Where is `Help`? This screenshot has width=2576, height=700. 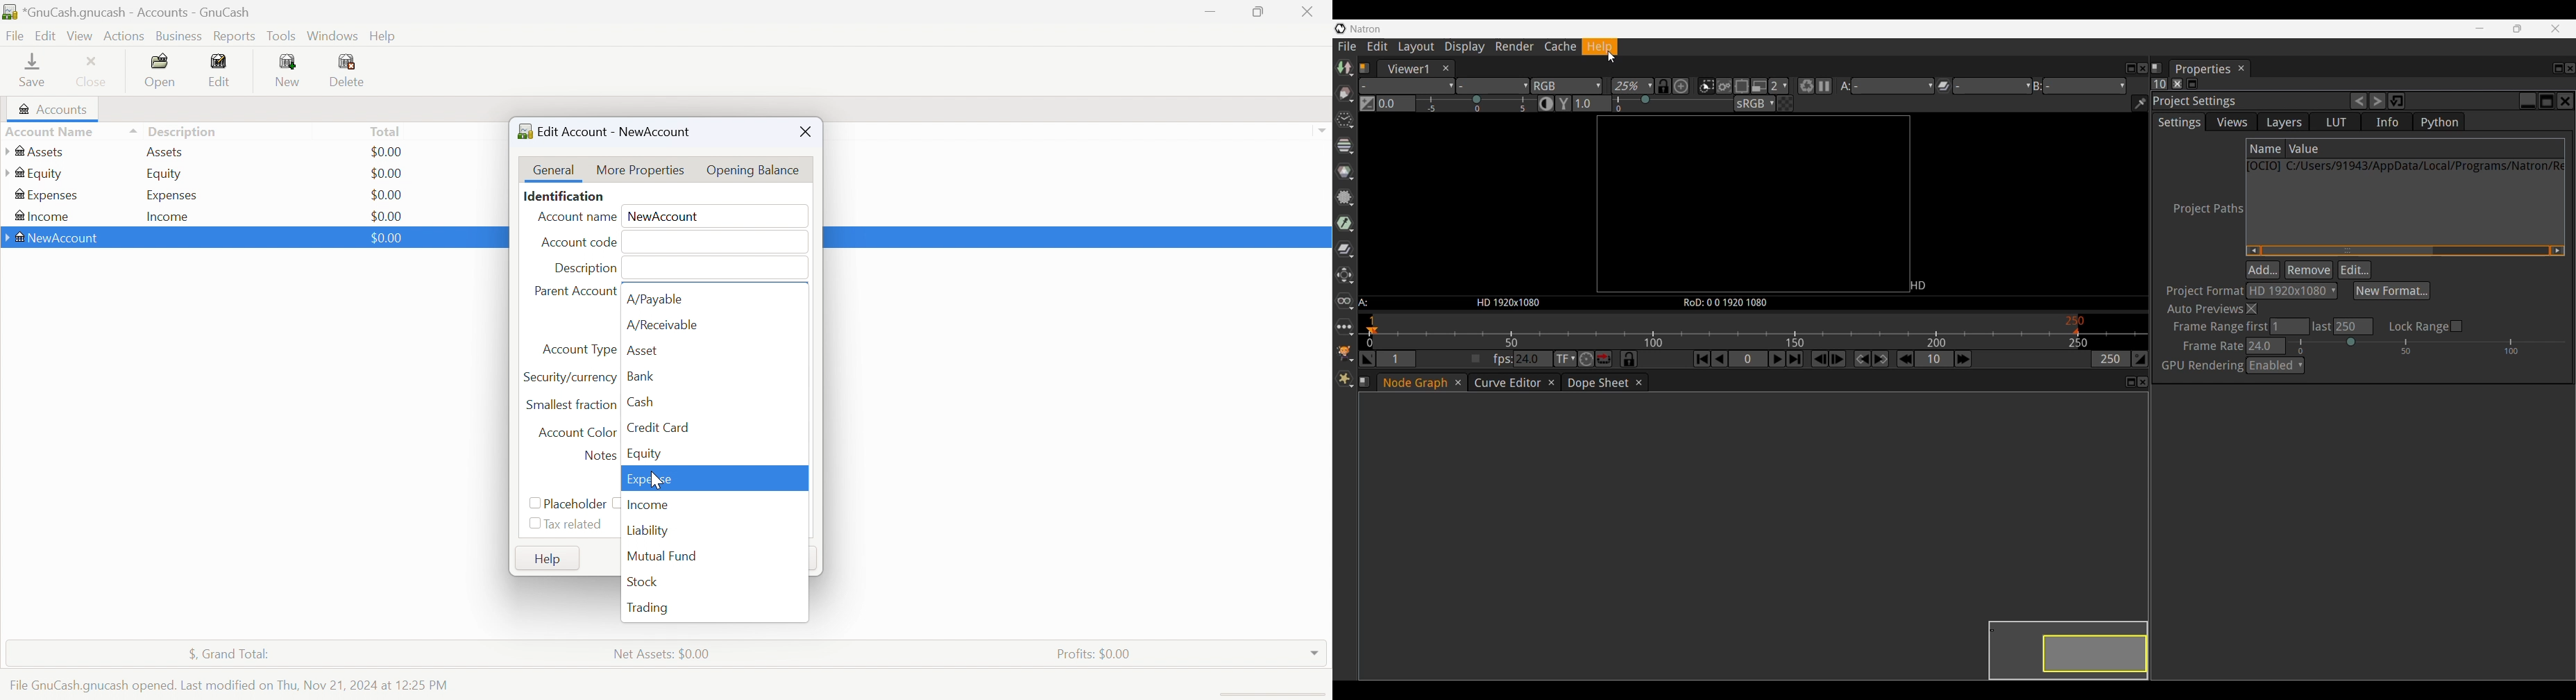 Help is located at coordinates (387, 36).